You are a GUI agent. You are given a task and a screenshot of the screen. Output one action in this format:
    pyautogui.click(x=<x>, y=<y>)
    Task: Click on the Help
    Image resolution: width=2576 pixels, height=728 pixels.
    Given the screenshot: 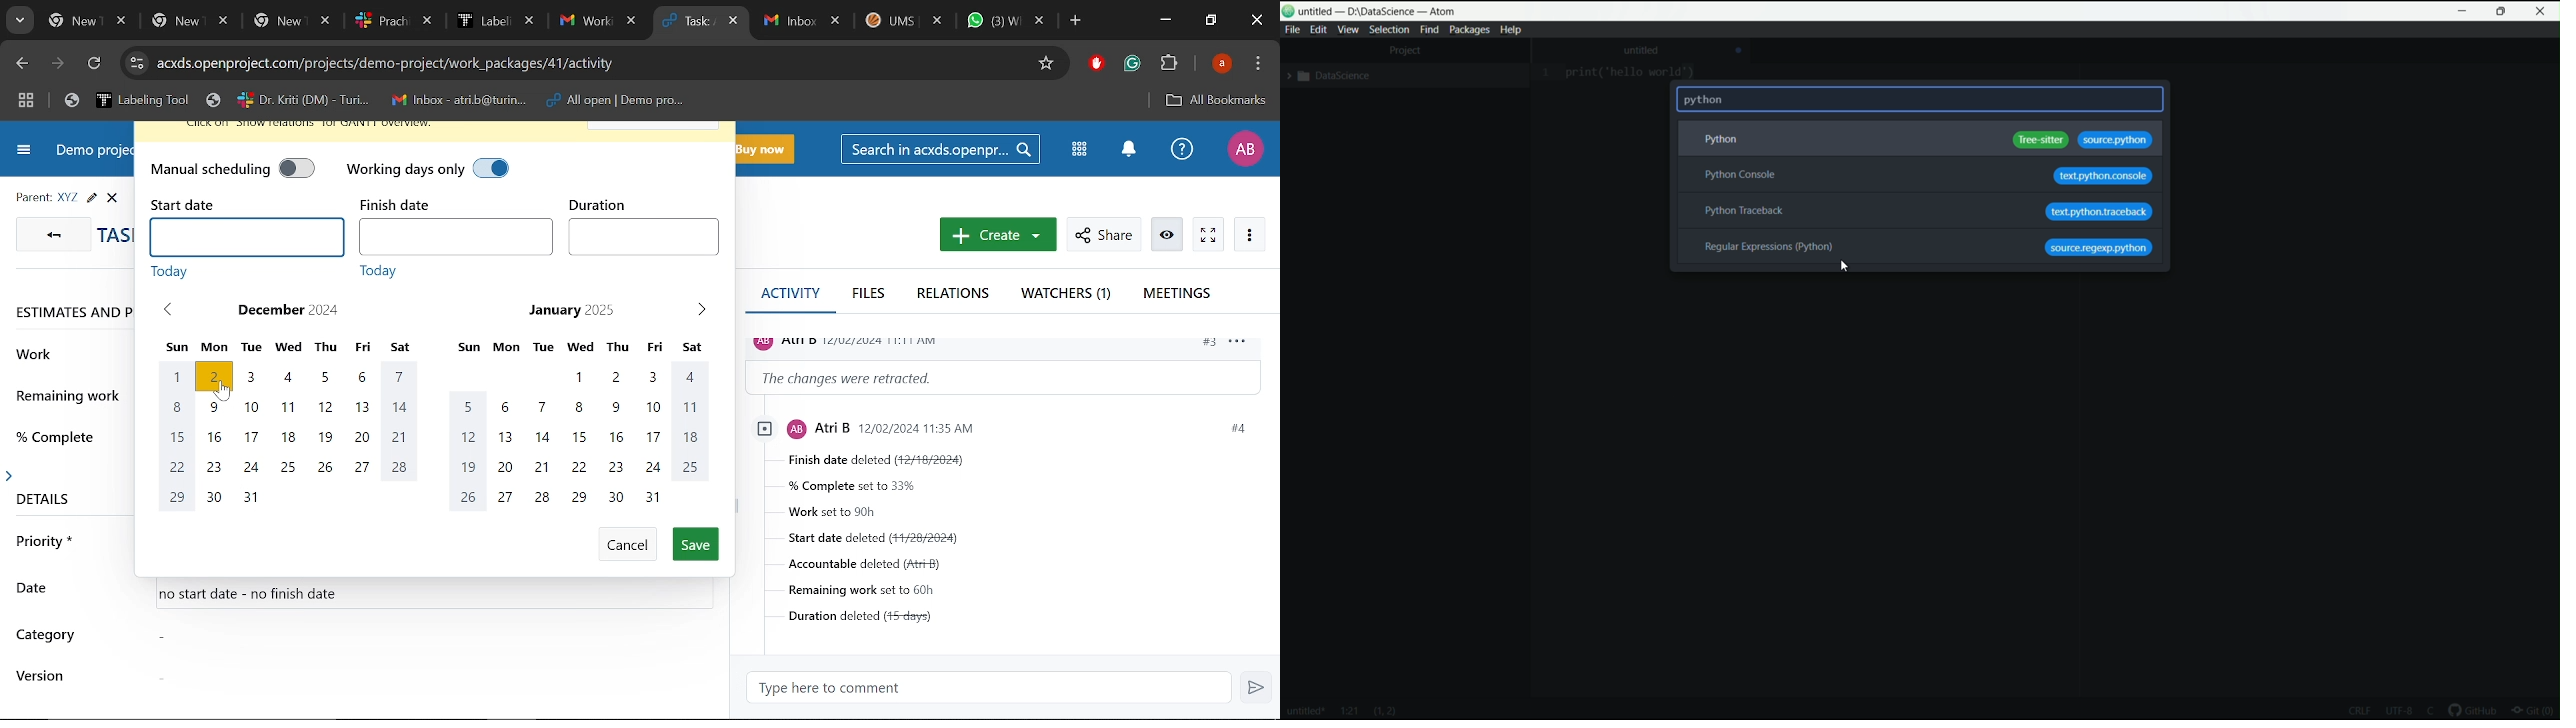 What is the action you would take?
    pyautogui.click(x=1179, y=149)
    